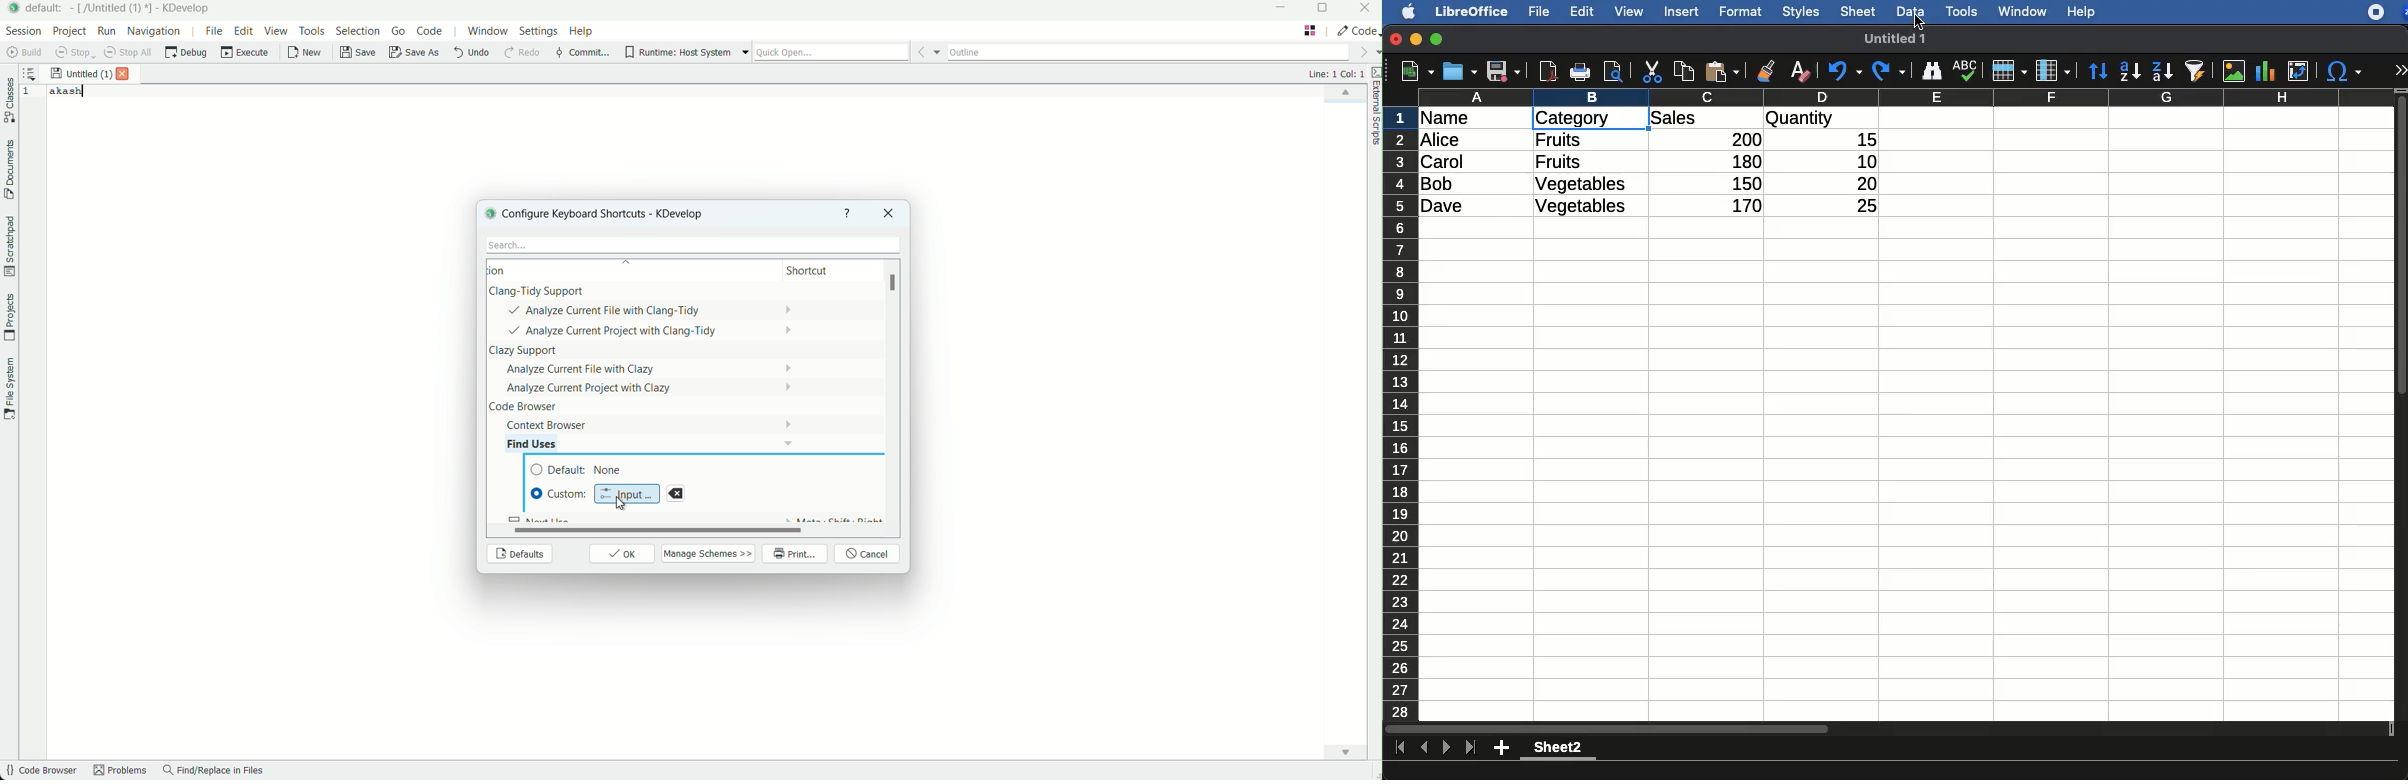  What do you see at coordinates (1397, 41) in the screenshot?
I see `close` at bounding box center [1397, 41].